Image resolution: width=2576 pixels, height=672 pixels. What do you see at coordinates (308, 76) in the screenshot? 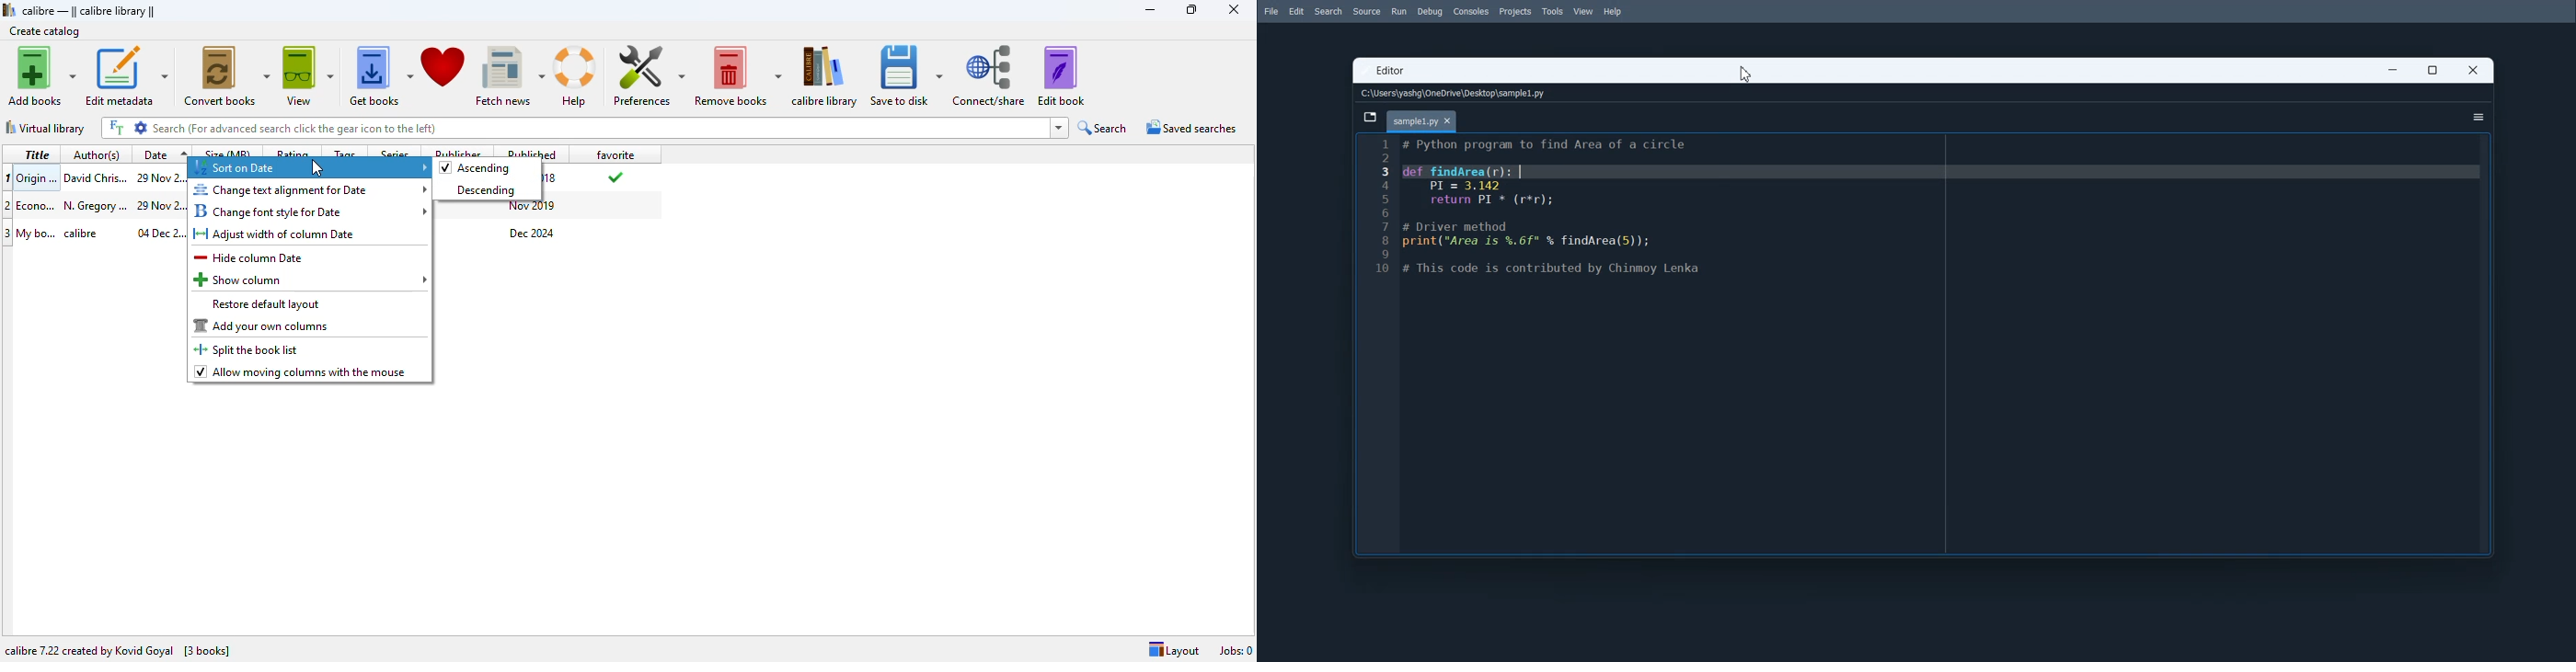
I see `view` at bounding box center [308, 76].